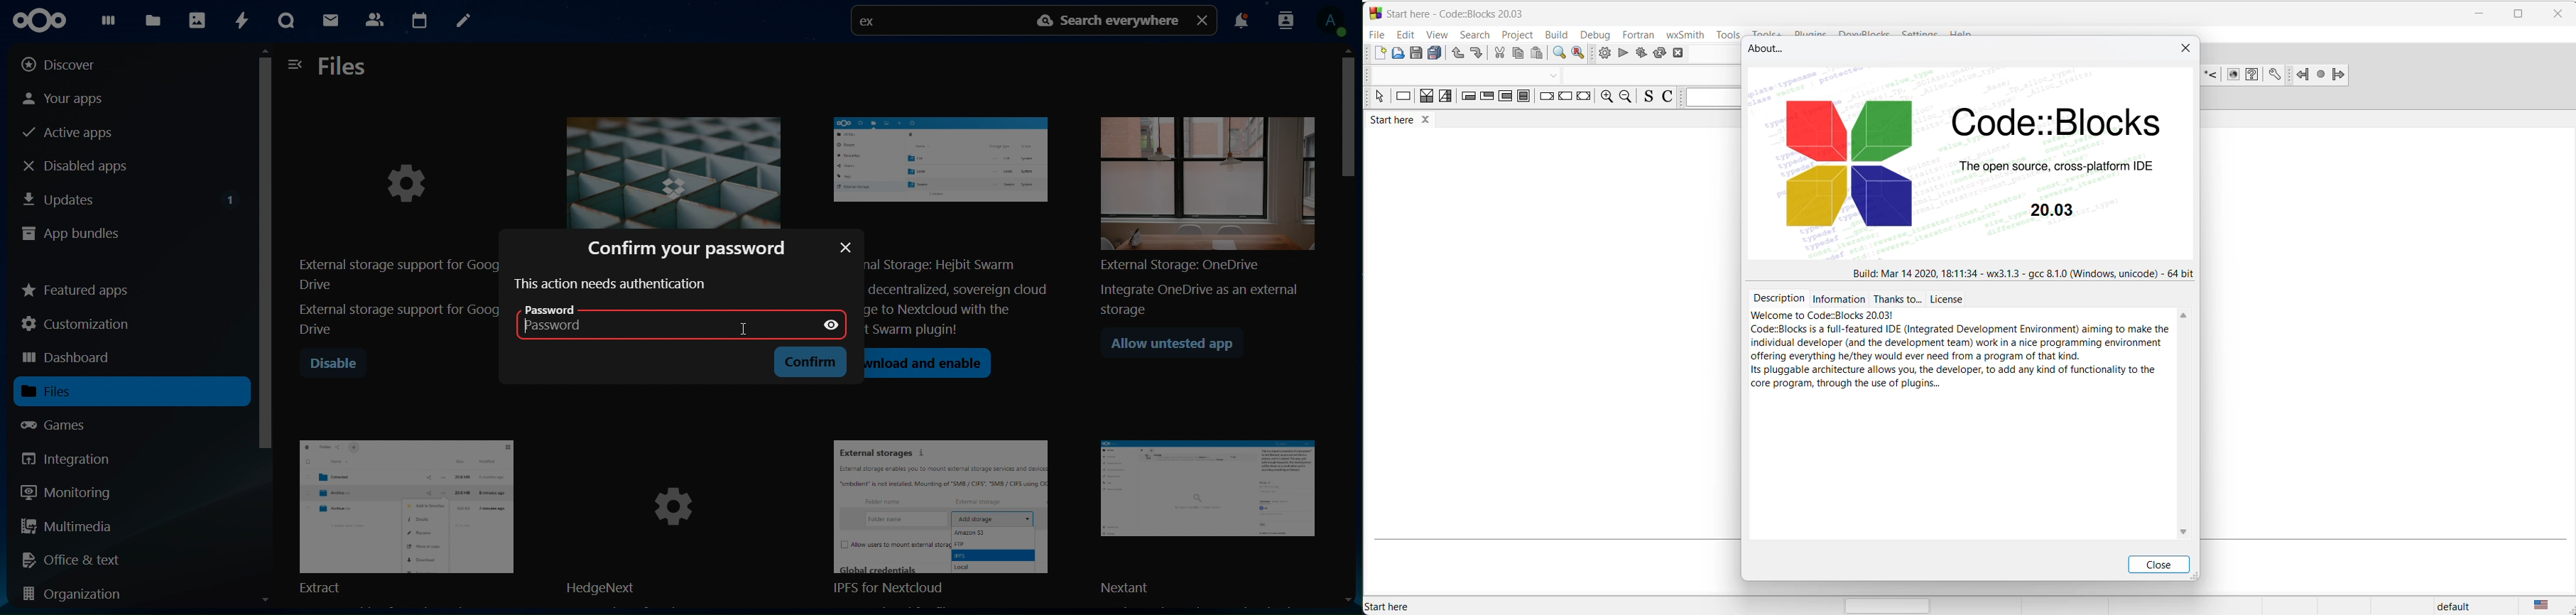  Describe the element at coordinates (131, 197) in the screenshot. I see `updates` at that location.